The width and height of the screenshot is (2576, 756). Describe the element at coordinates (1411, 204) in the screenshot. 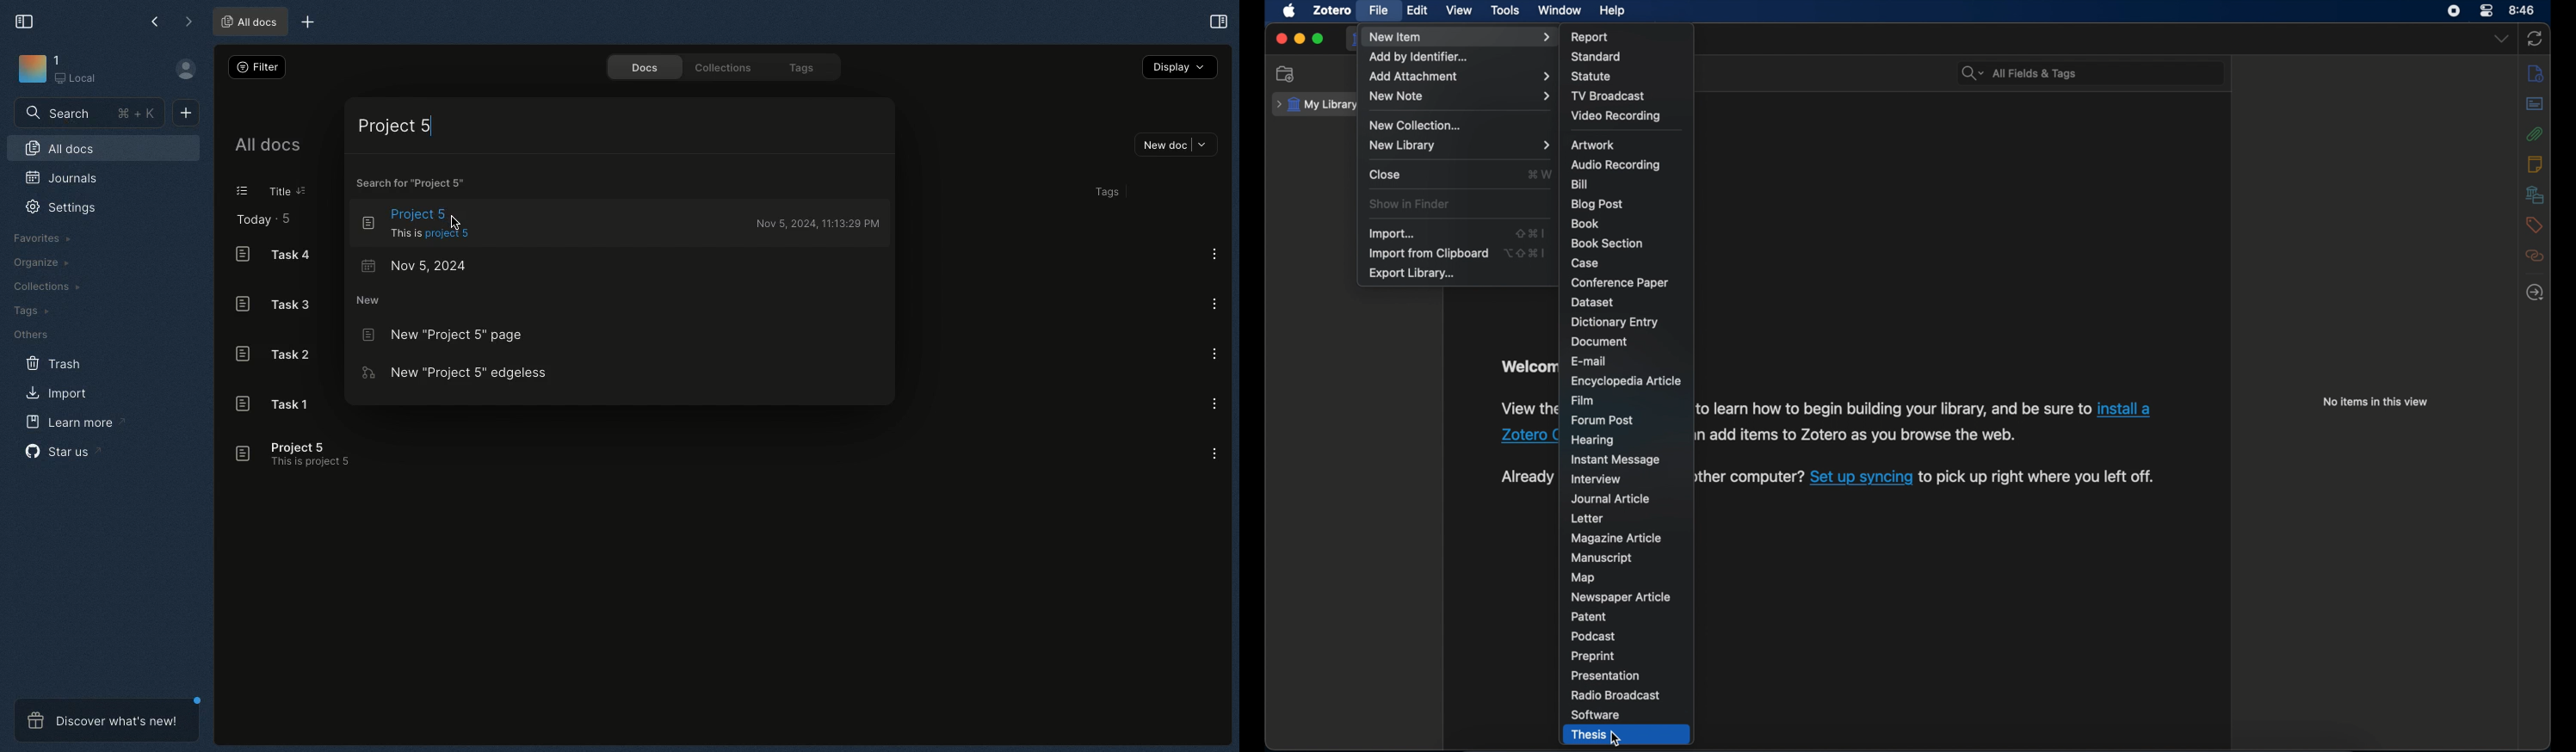

I see `show in finder` at that location.